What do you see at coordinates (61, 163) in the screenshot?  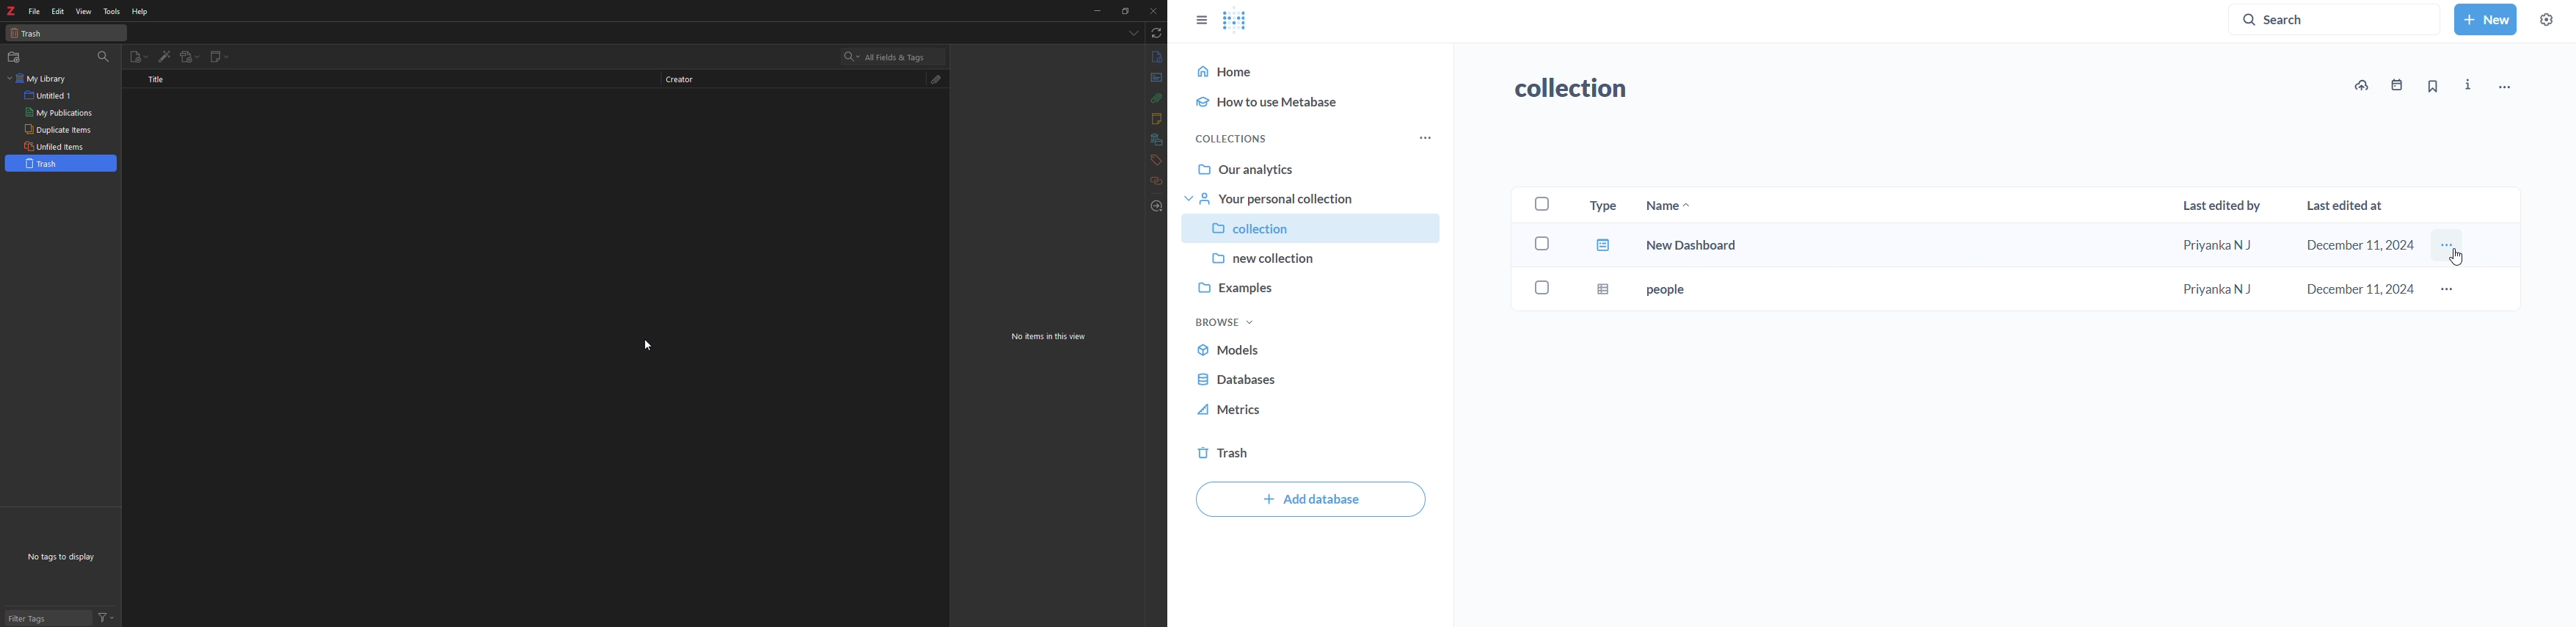 I see `trash` at bounding box center [61, 163].